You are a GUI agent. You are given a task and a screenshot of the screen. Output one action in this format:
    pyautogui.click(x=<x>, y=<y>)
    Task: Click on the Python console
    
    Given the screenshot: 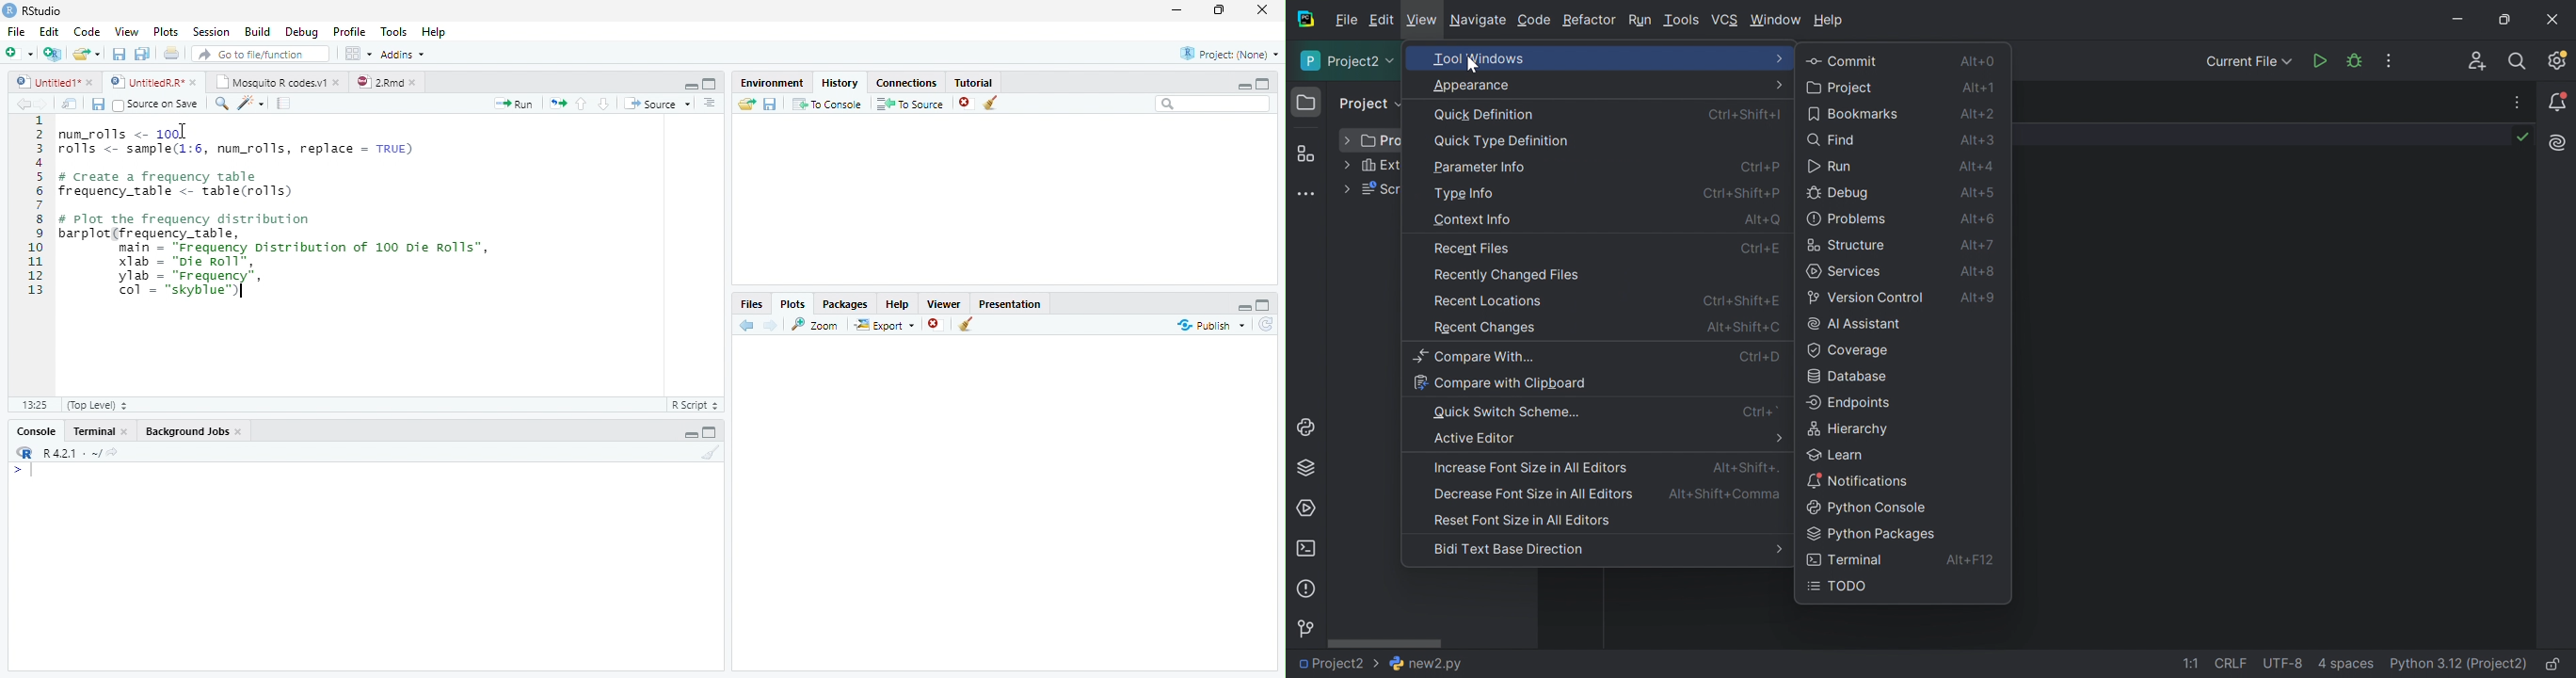 What is the action you would take?
    pyautogui.click(x=1871, y=508)
    